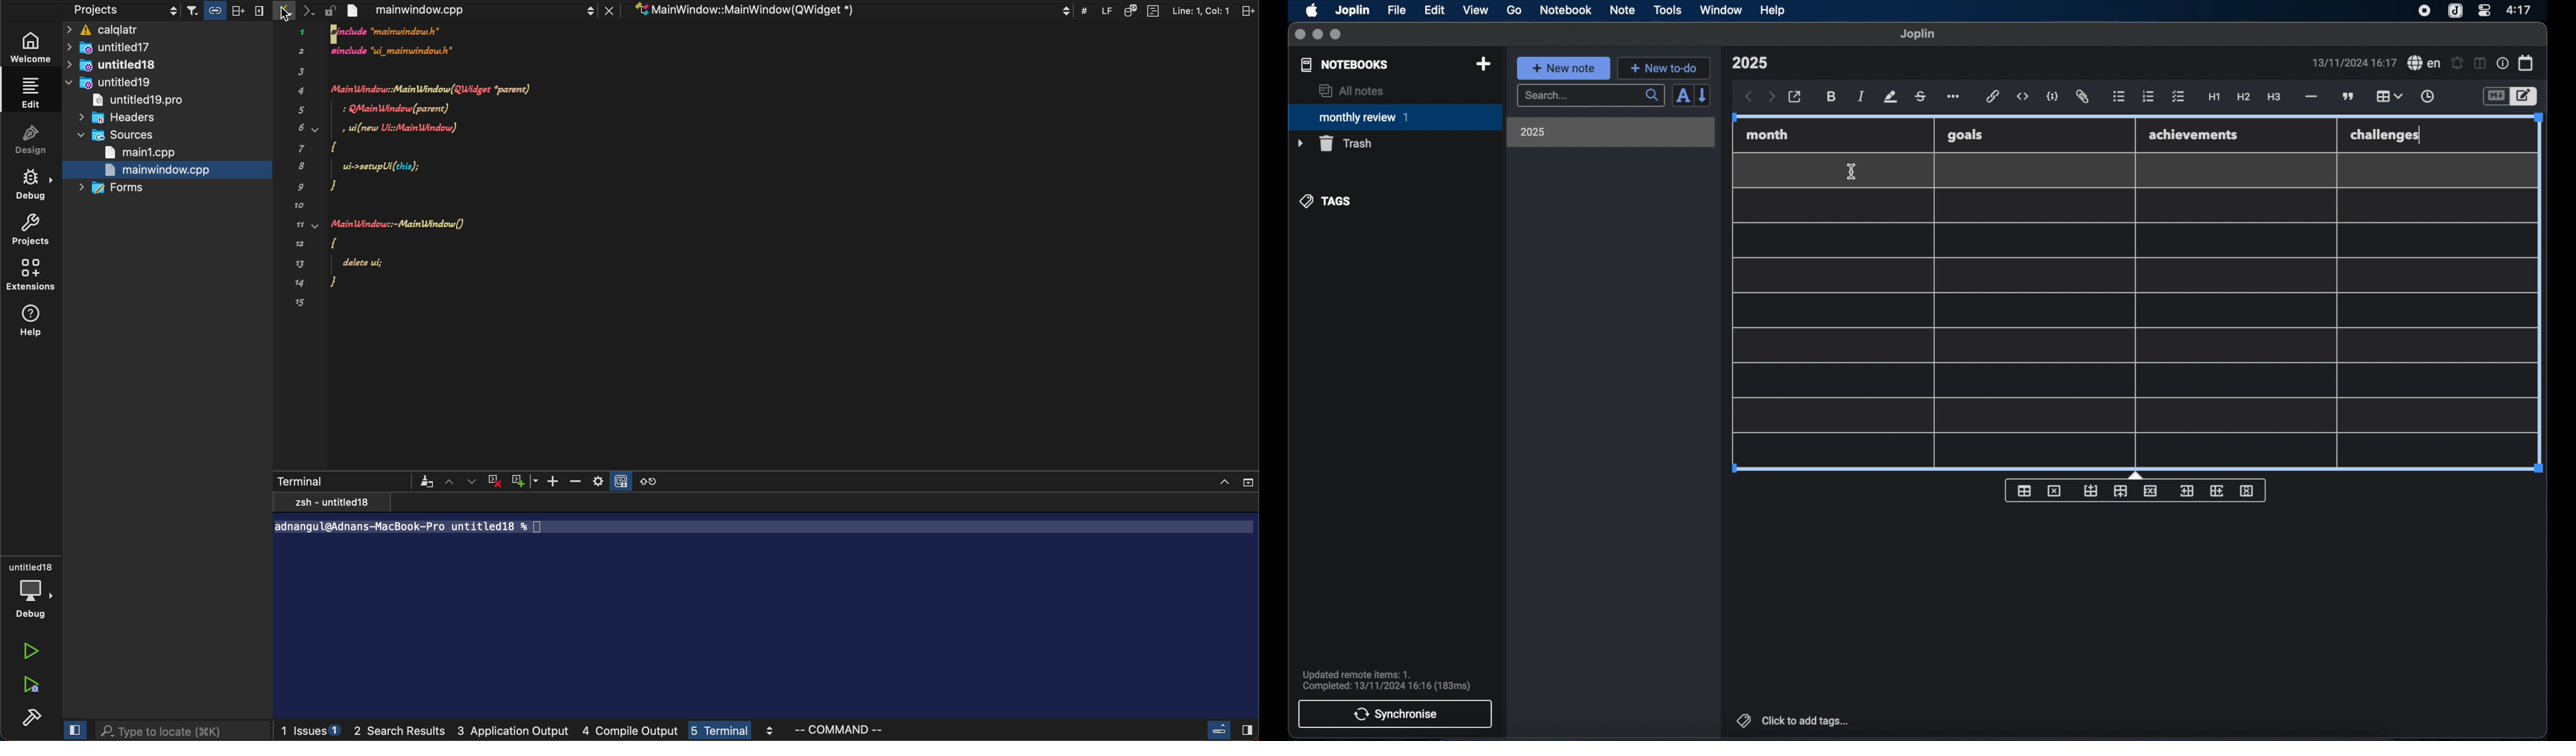 The height and width of the screenshot is (756, 2576). I want to click on date, so click(2354, 62).